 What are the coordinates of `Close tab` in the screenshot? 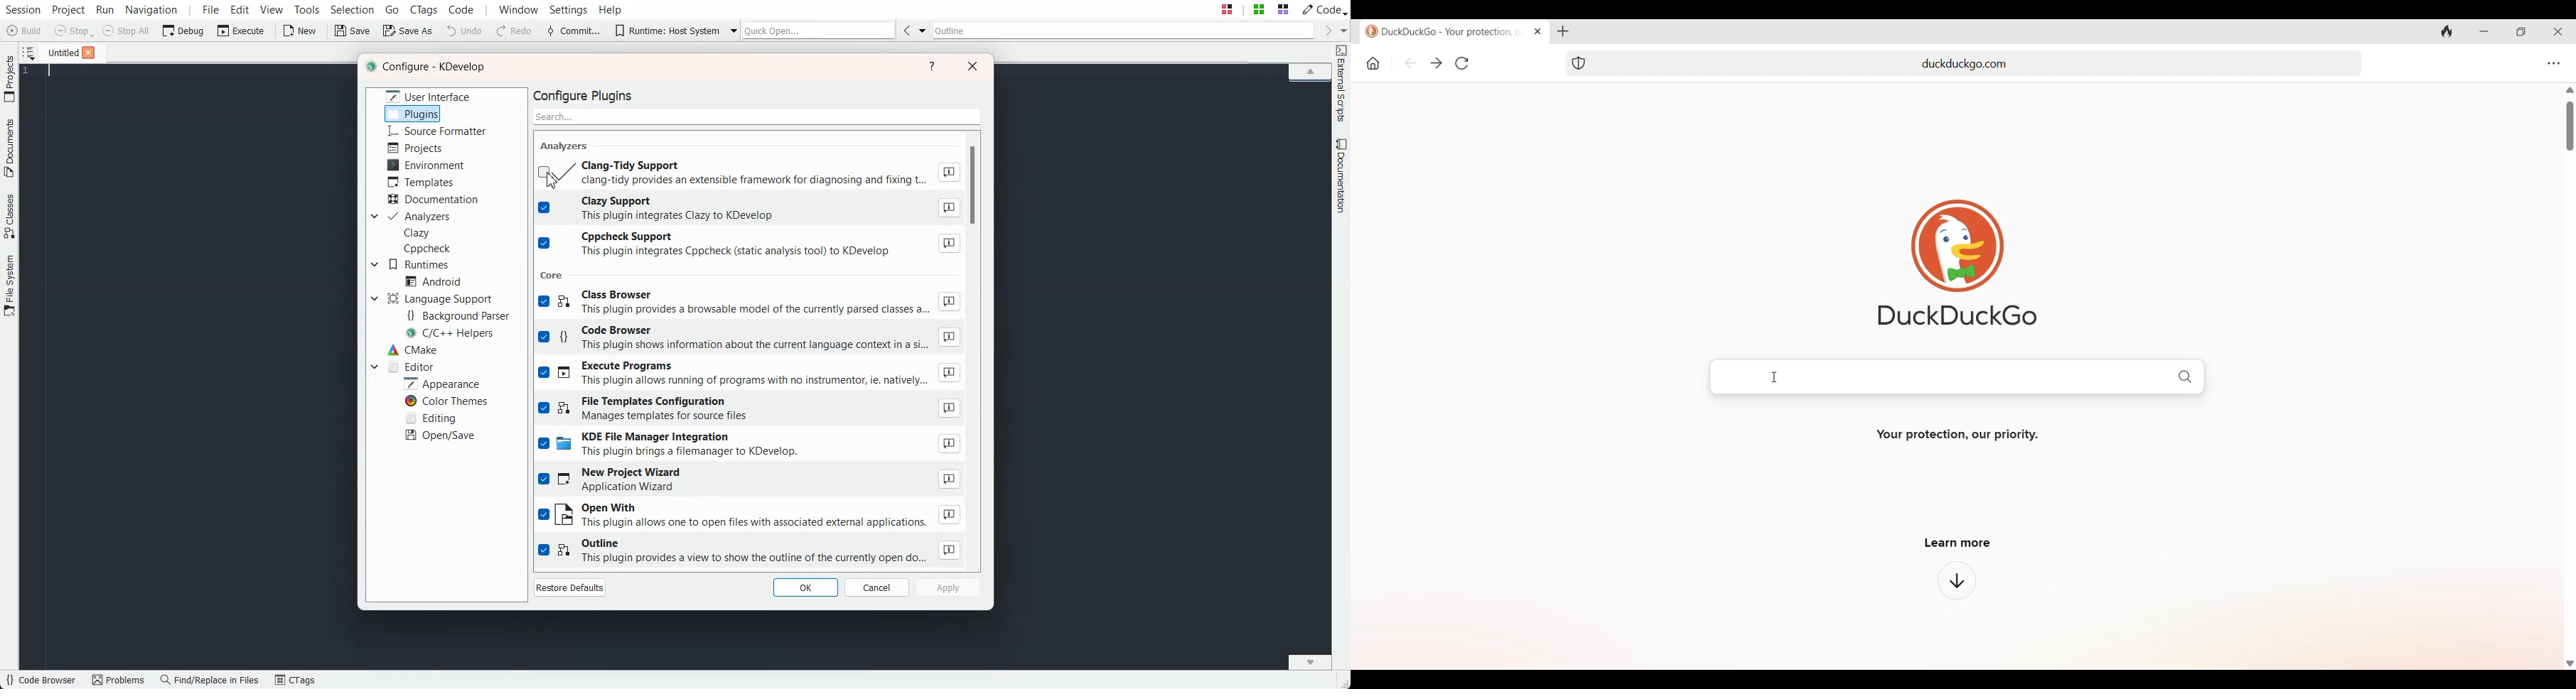 It's located at (1537, 32).